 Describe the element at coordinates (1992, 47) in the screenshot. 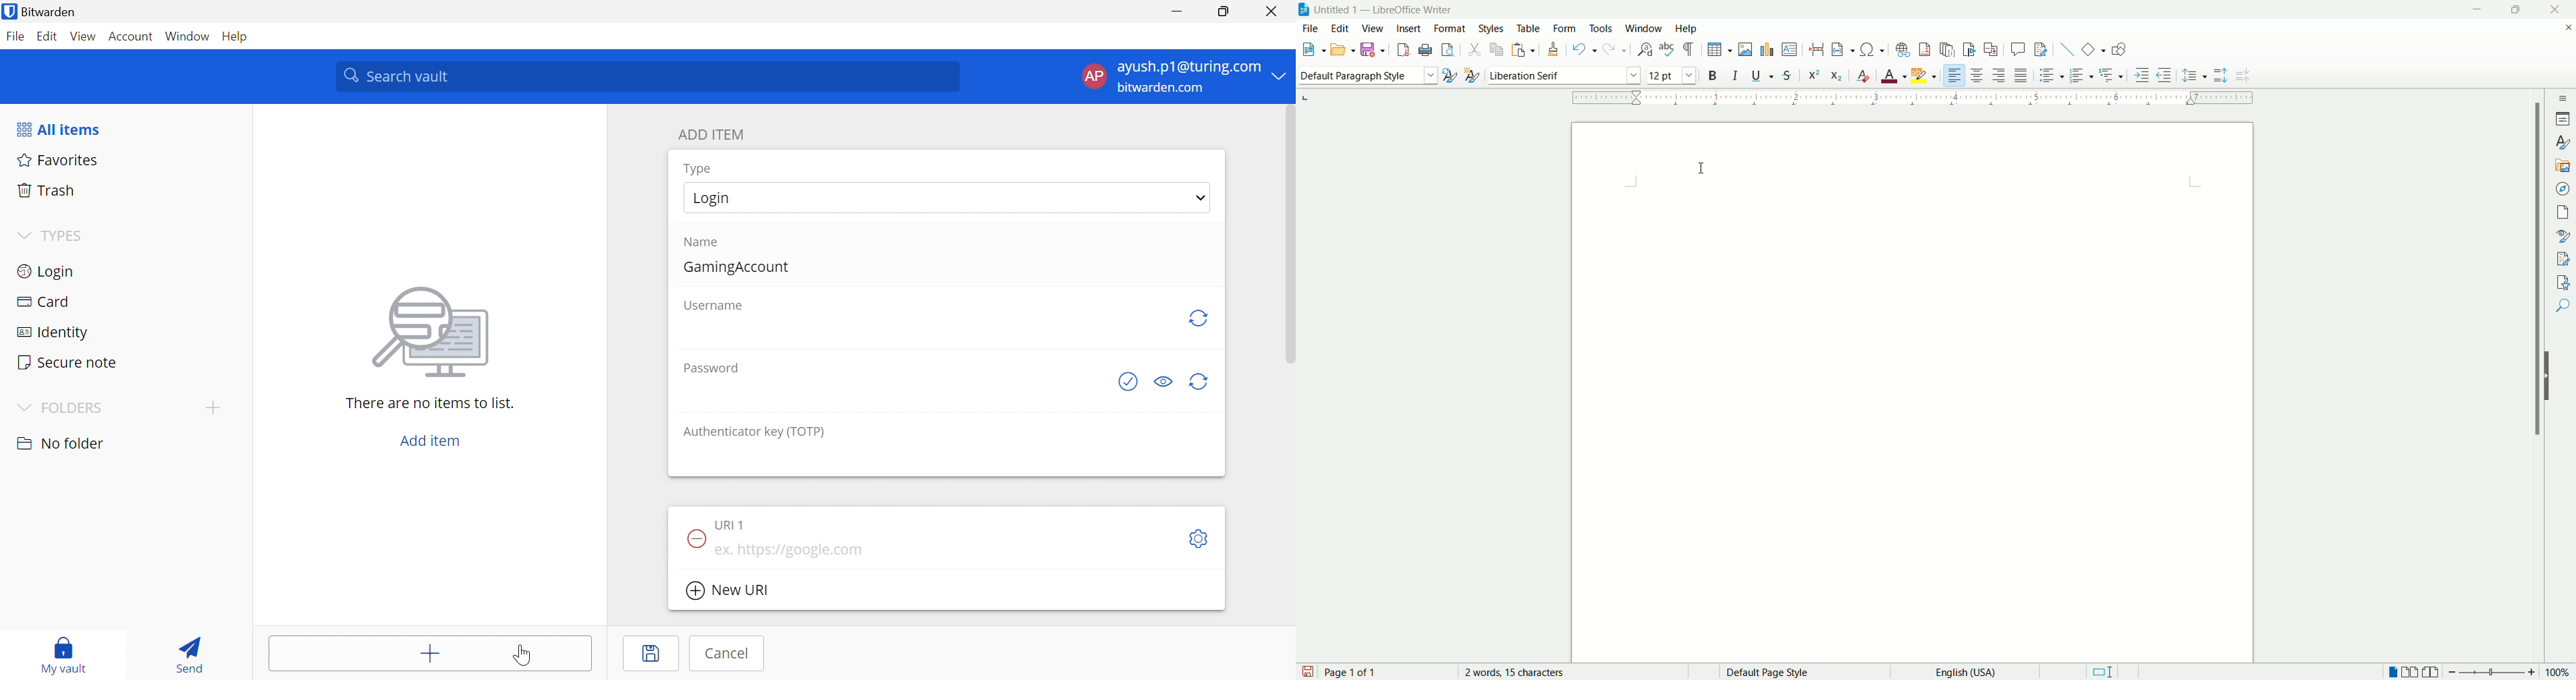

I see `insert cross references` at that location.